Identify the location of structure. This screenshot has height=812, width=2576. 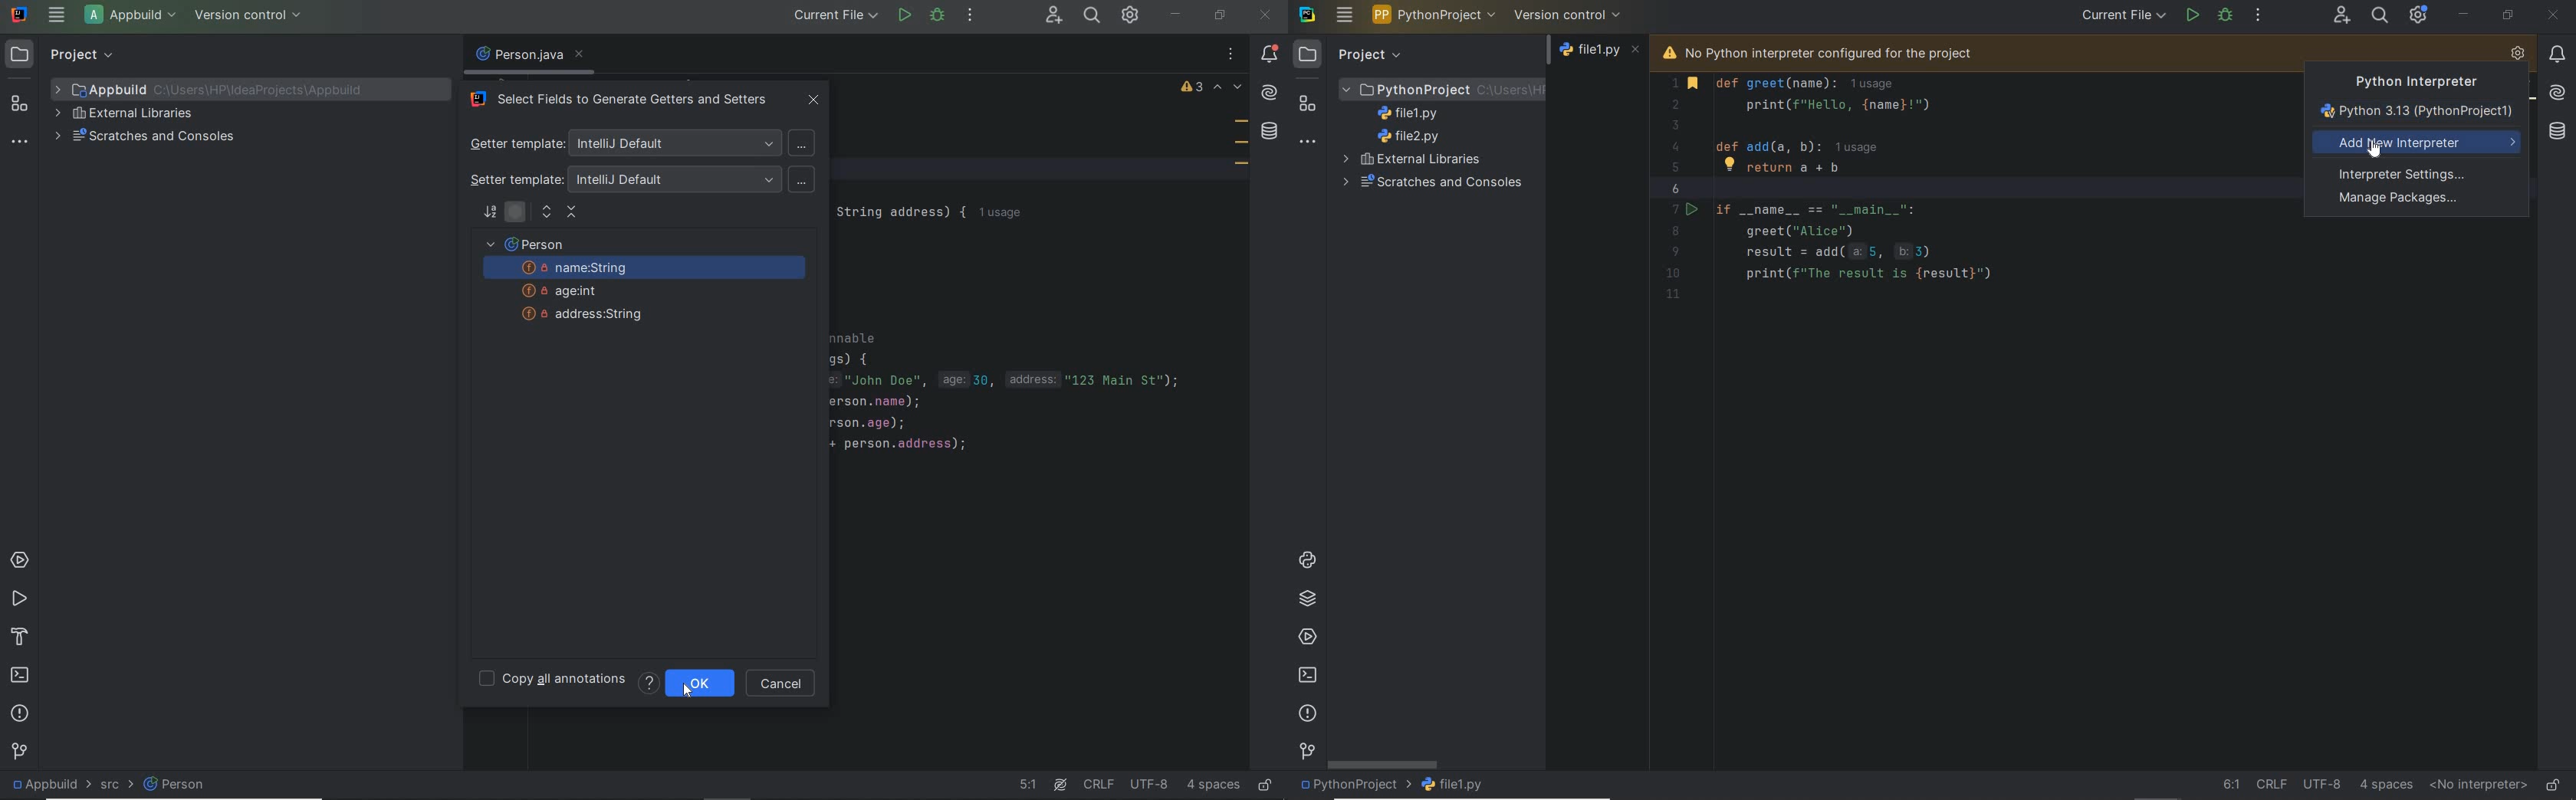
(1308, 103).